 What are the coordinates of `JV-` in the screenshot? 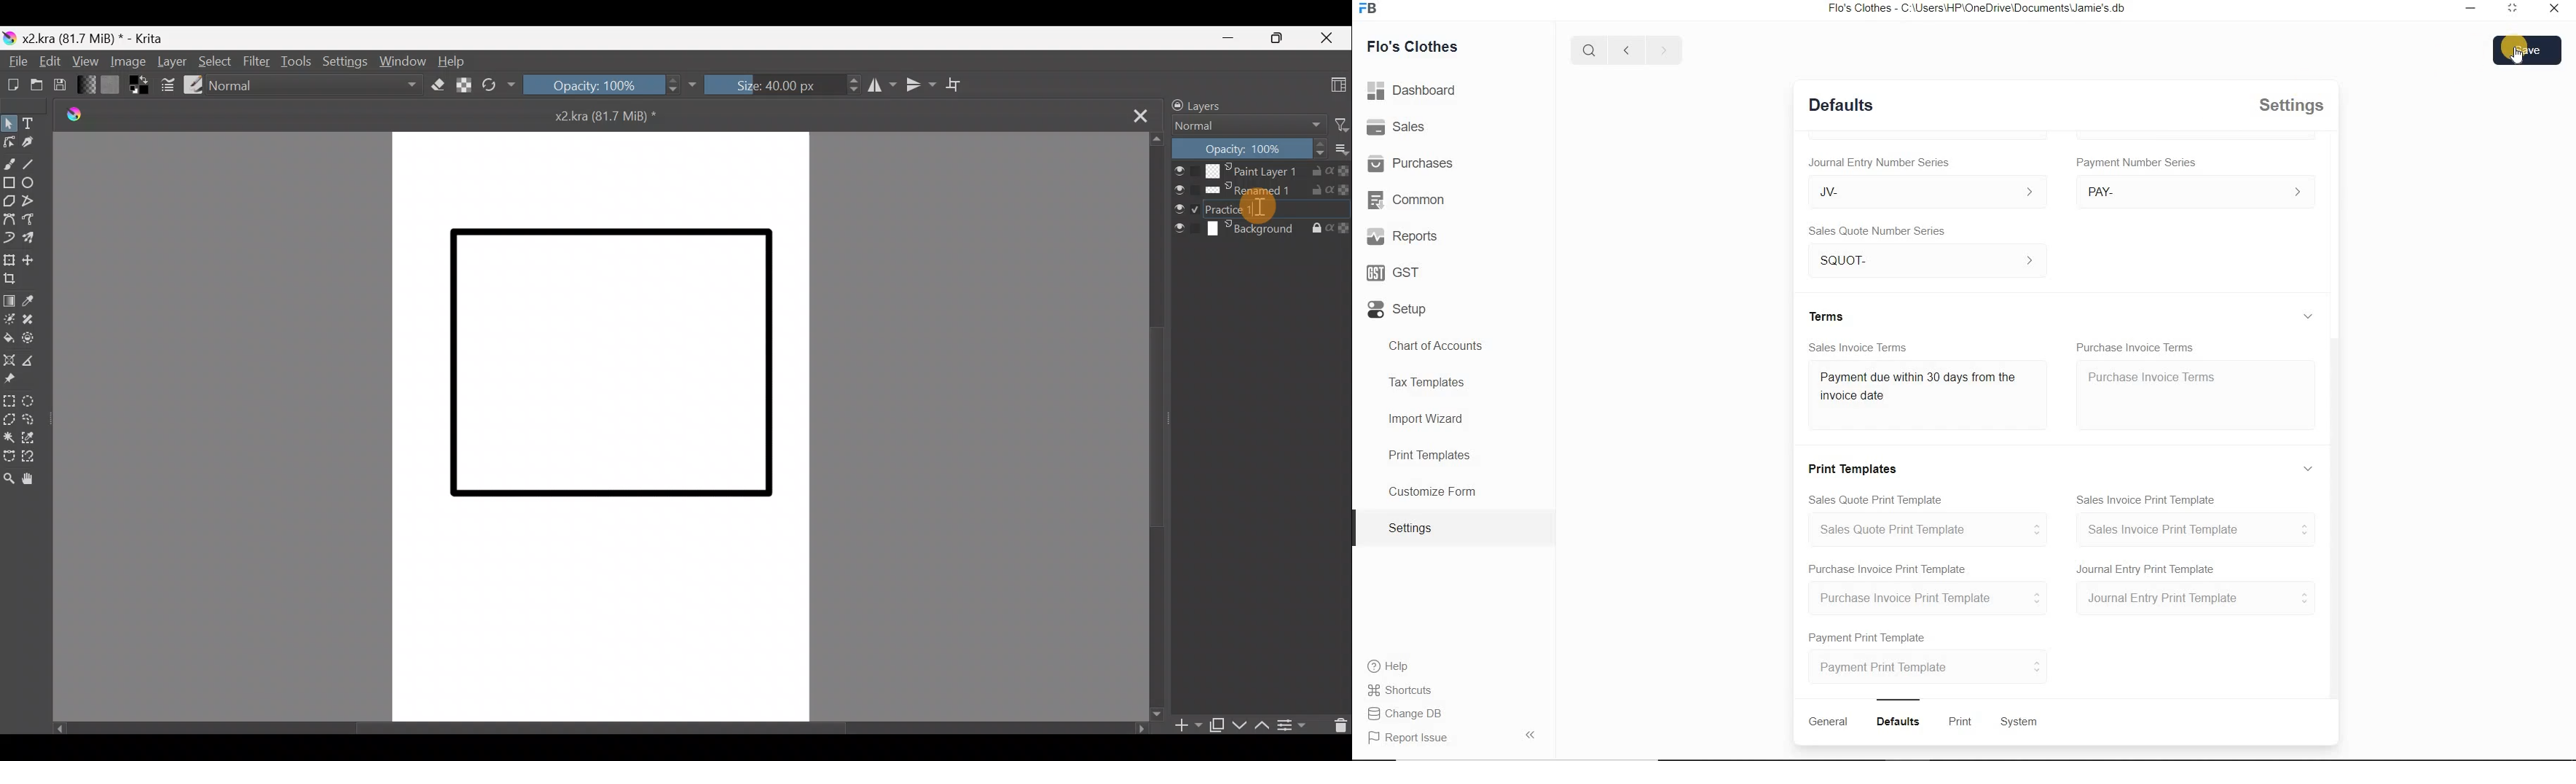 It's located at (1927, 192).